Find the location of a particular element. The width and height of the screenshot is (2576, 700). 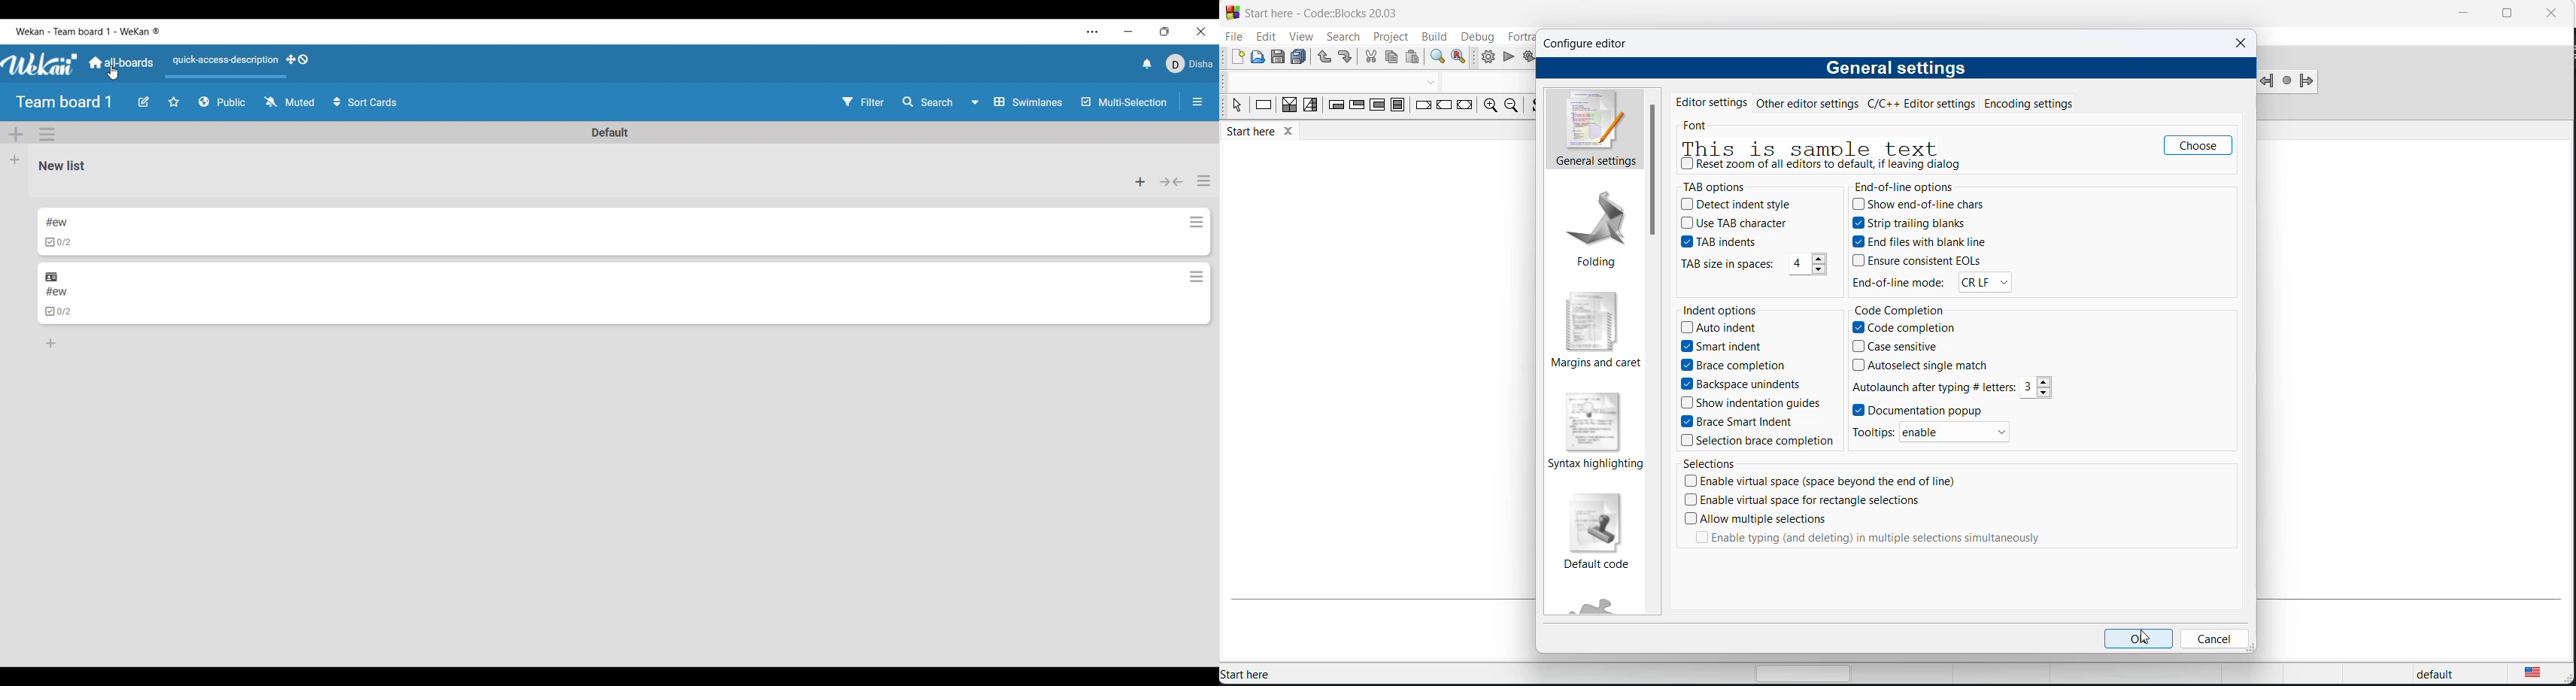

break instruction is located at coordinates (1422, 108).